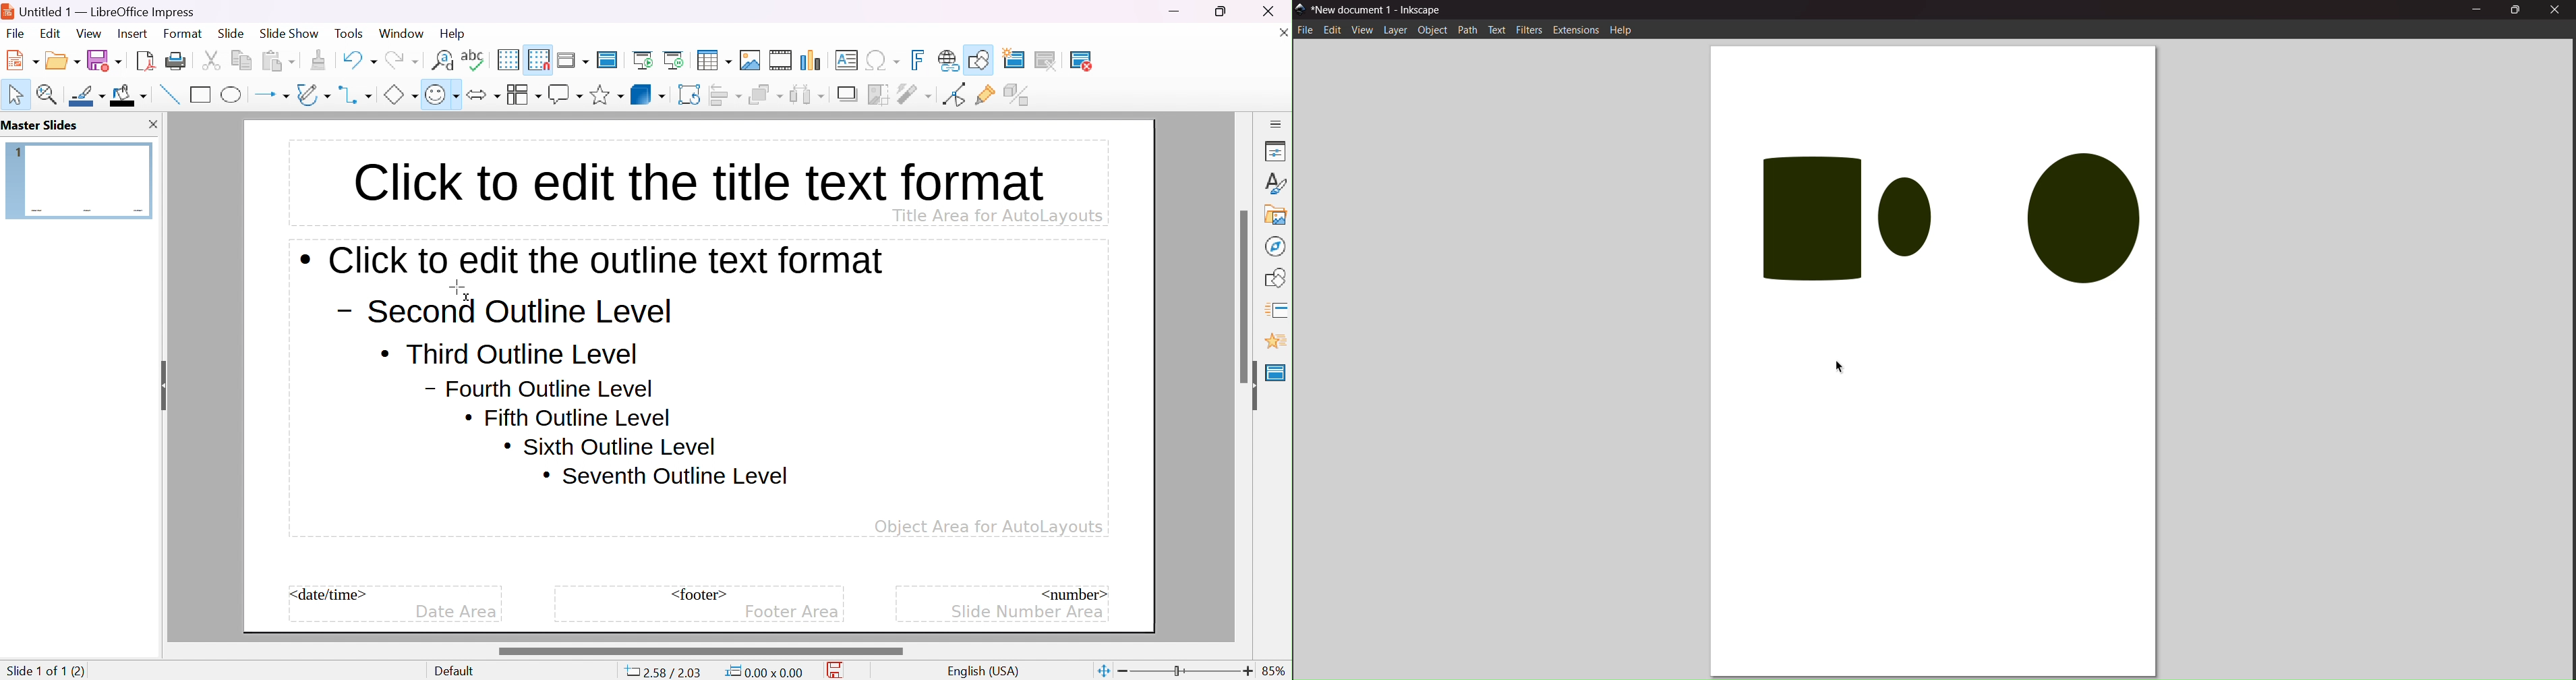  I want to click on seventh outline level, so click(666, 476).